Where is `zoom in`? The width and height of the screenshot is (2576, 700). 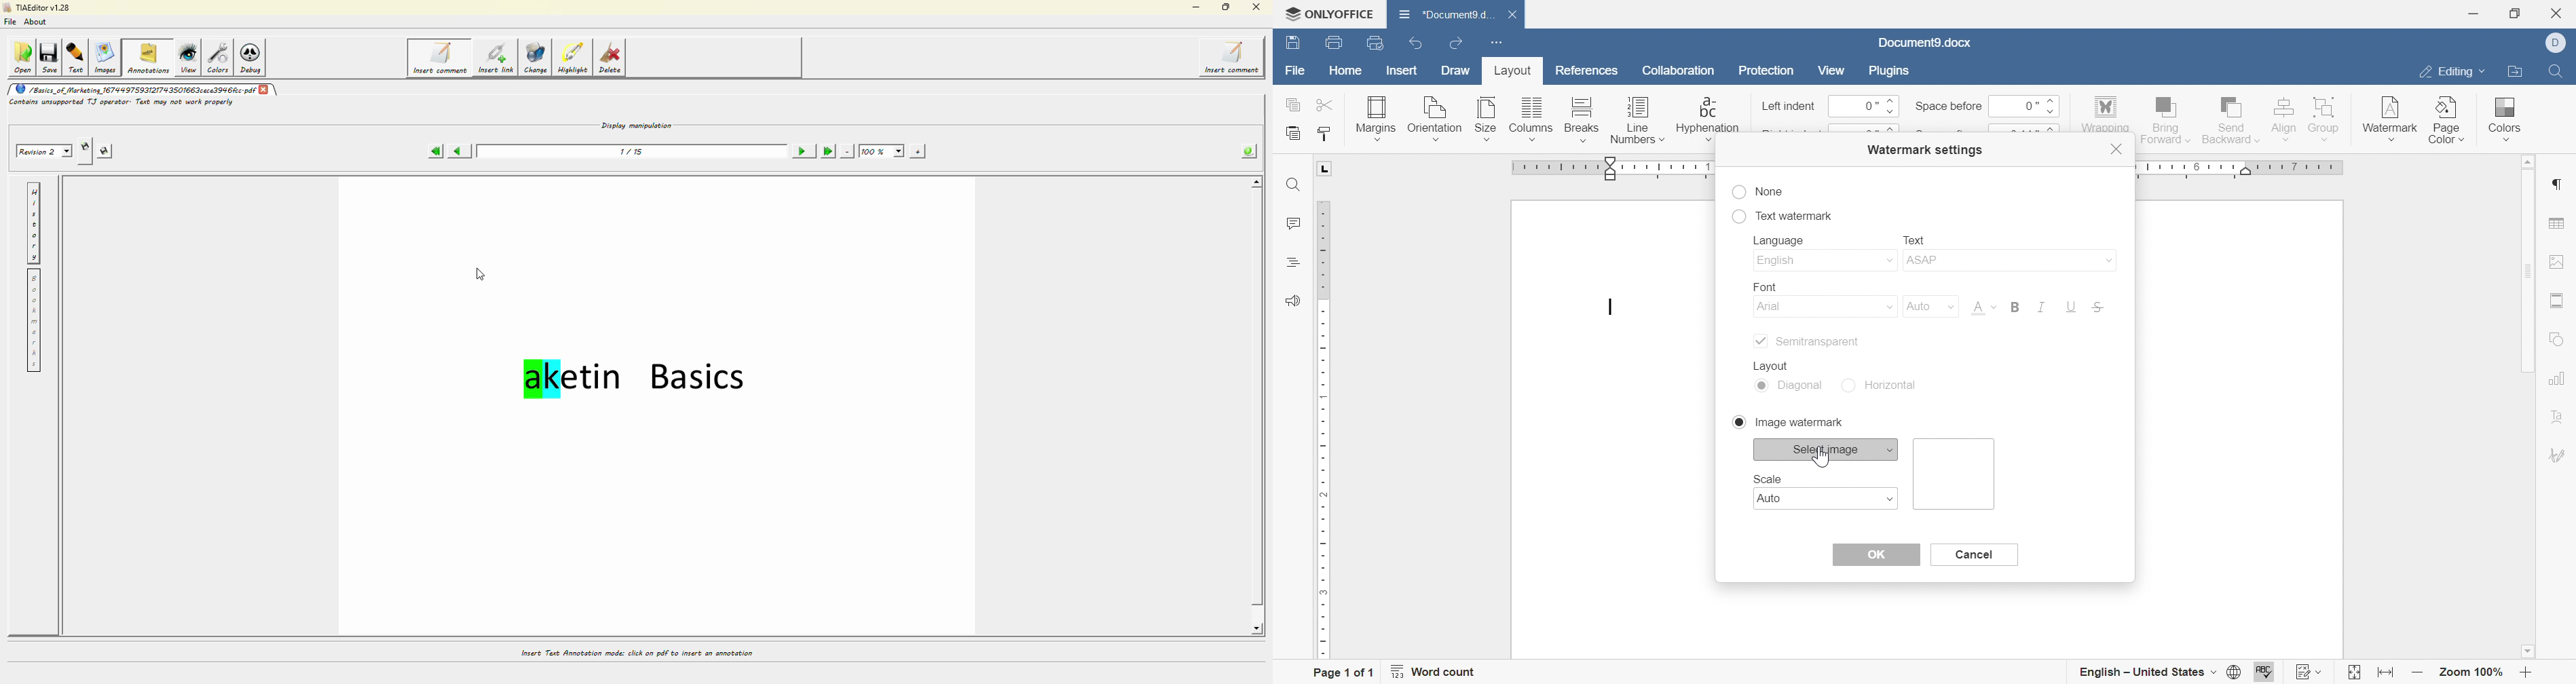 zoom in is located at coordinates (2526, 674).